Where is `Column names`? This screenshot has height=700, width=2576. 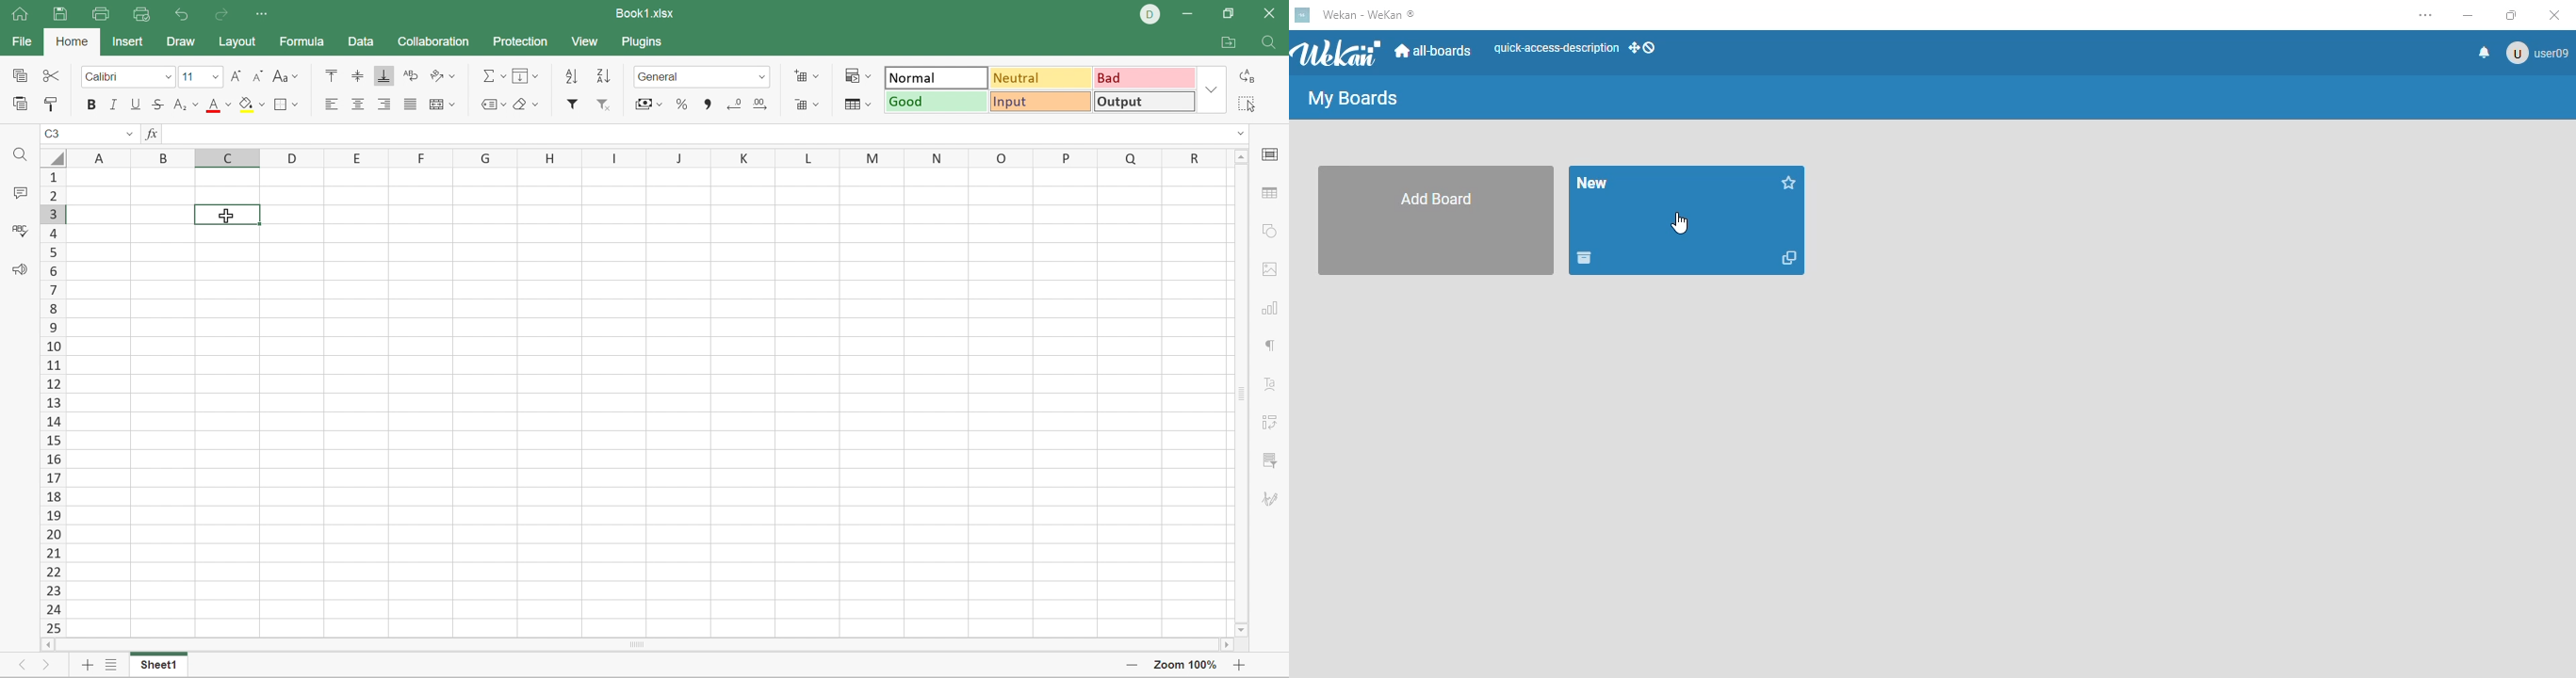
Column names is located at coordinates (643, 157).